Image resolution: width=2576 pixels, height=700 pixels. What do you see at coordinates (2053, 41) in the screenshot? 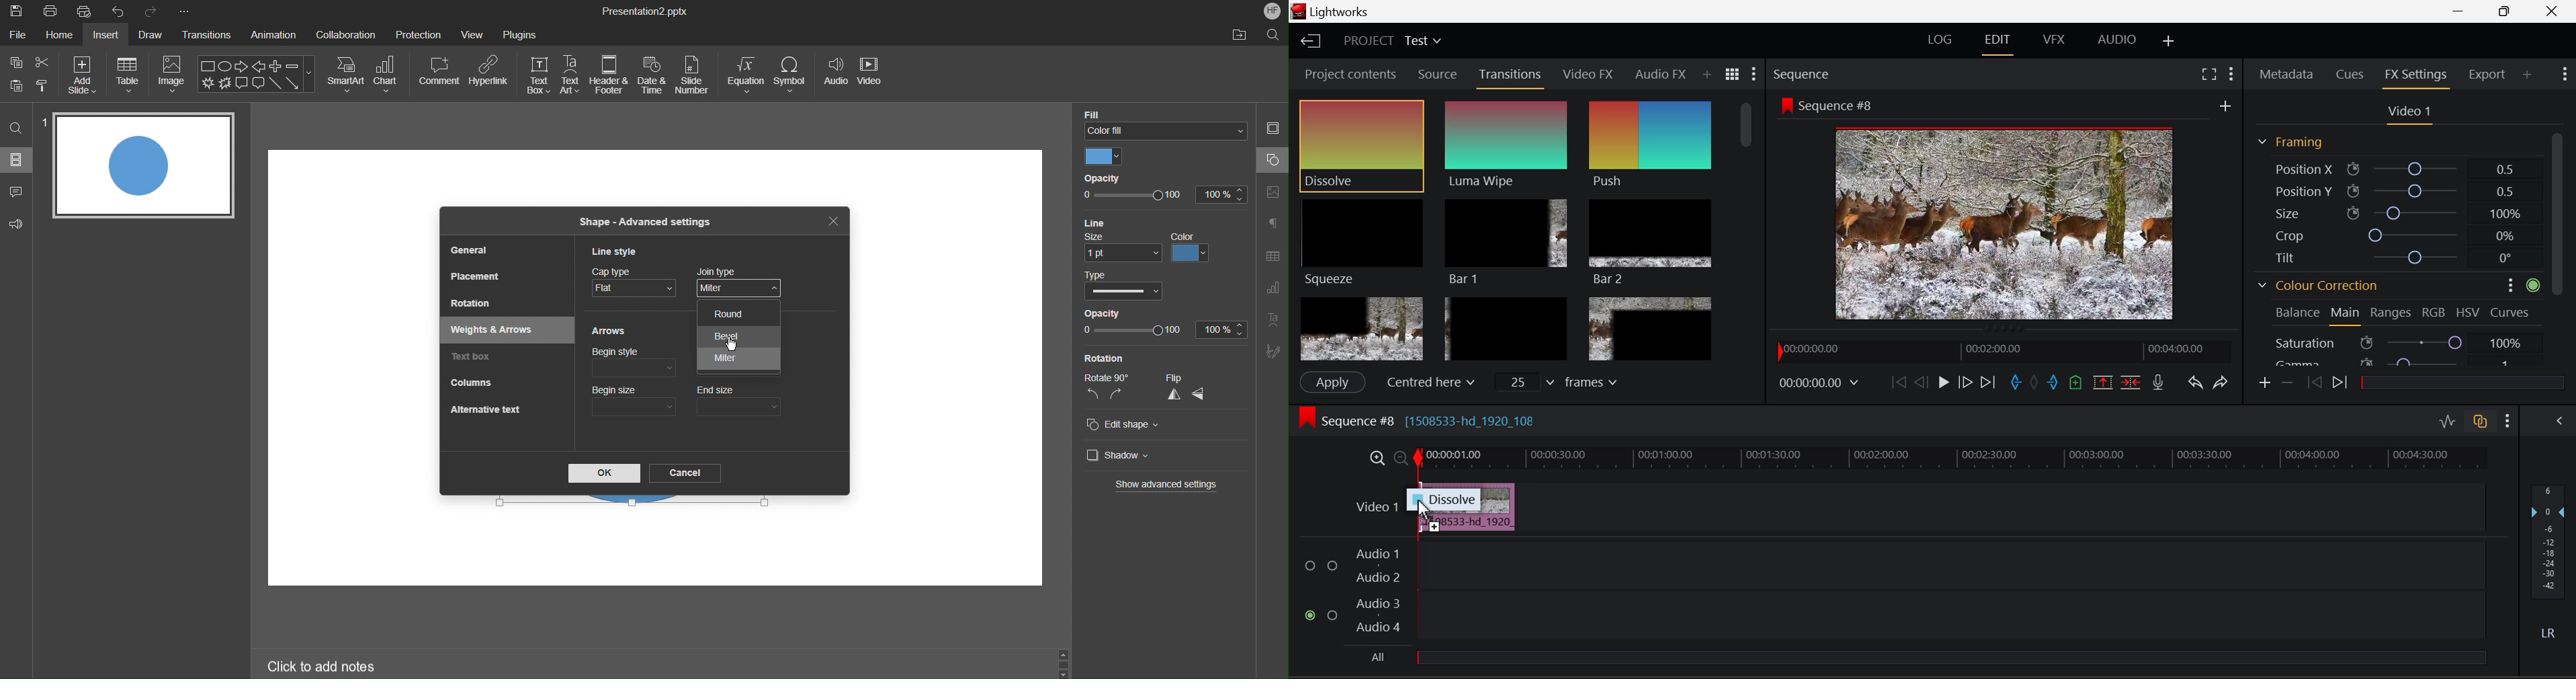
I see `VFX` at bounding box center [2053, 41].